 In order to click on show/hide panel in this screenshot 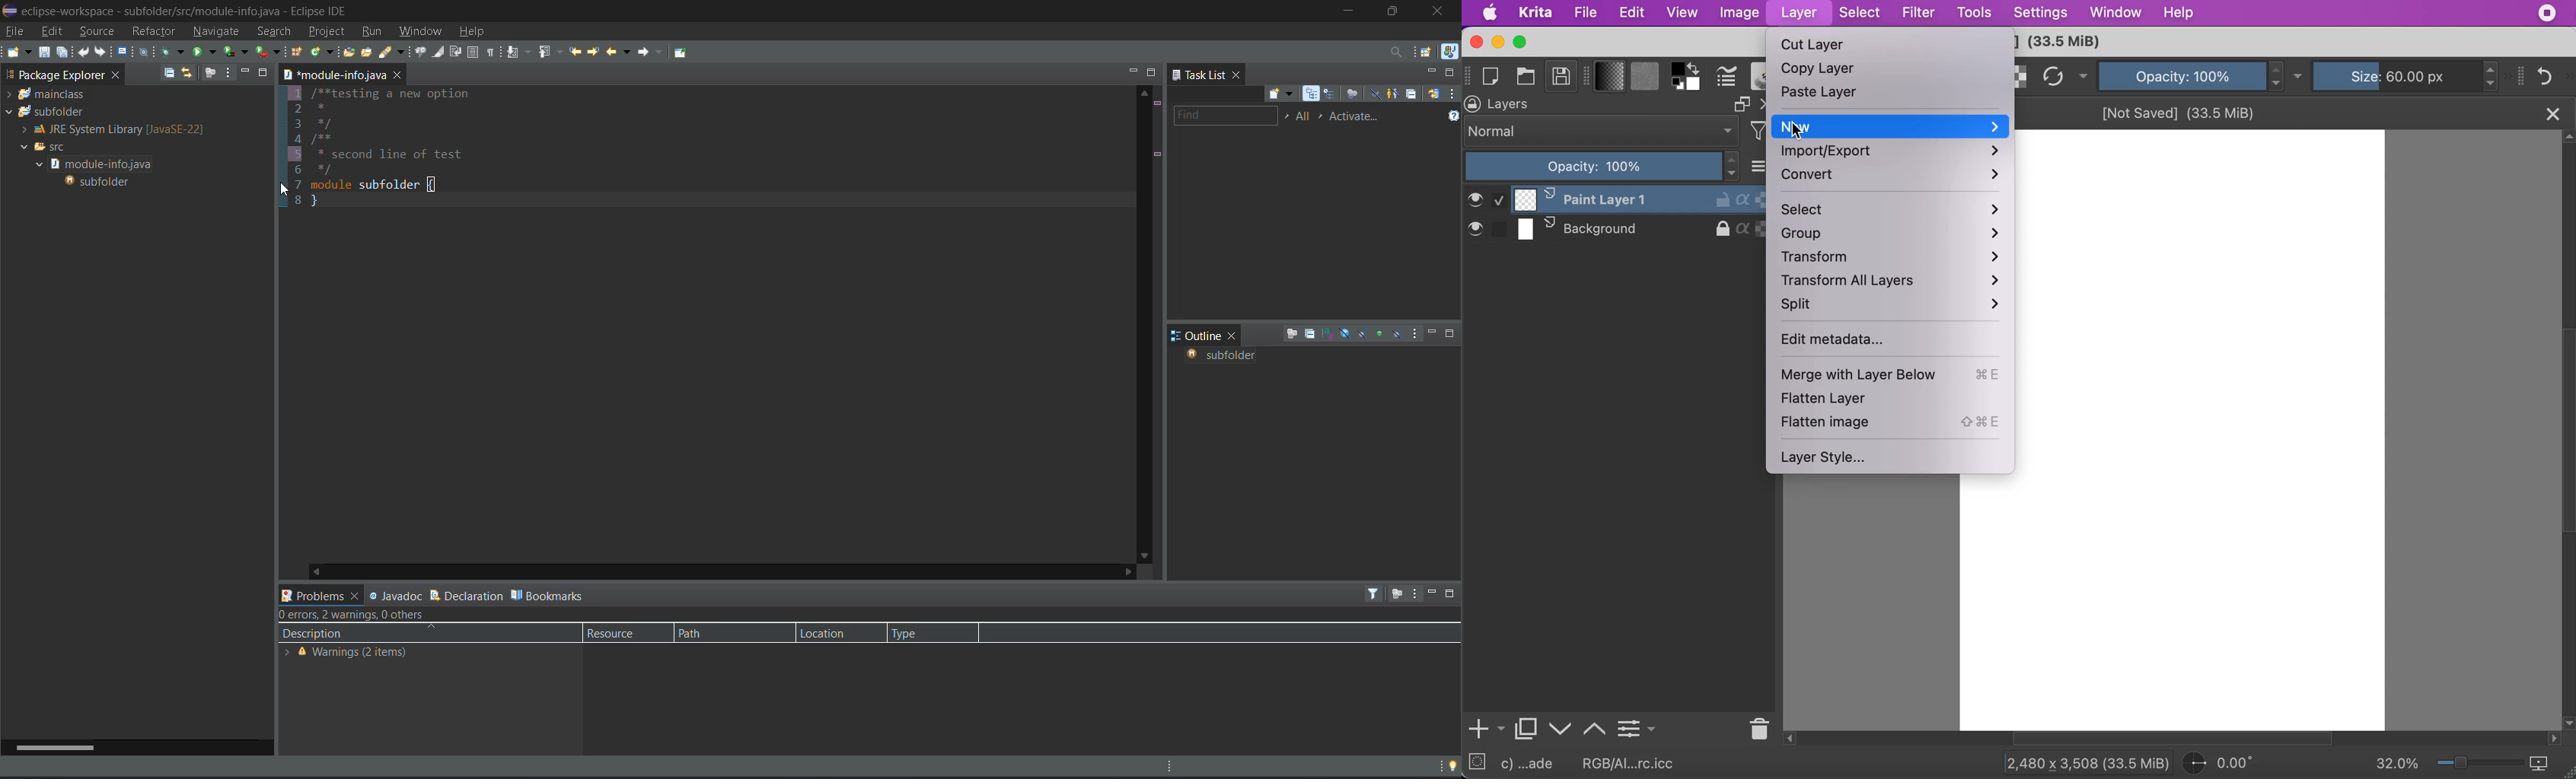, I will do `click(2523, 75)`.